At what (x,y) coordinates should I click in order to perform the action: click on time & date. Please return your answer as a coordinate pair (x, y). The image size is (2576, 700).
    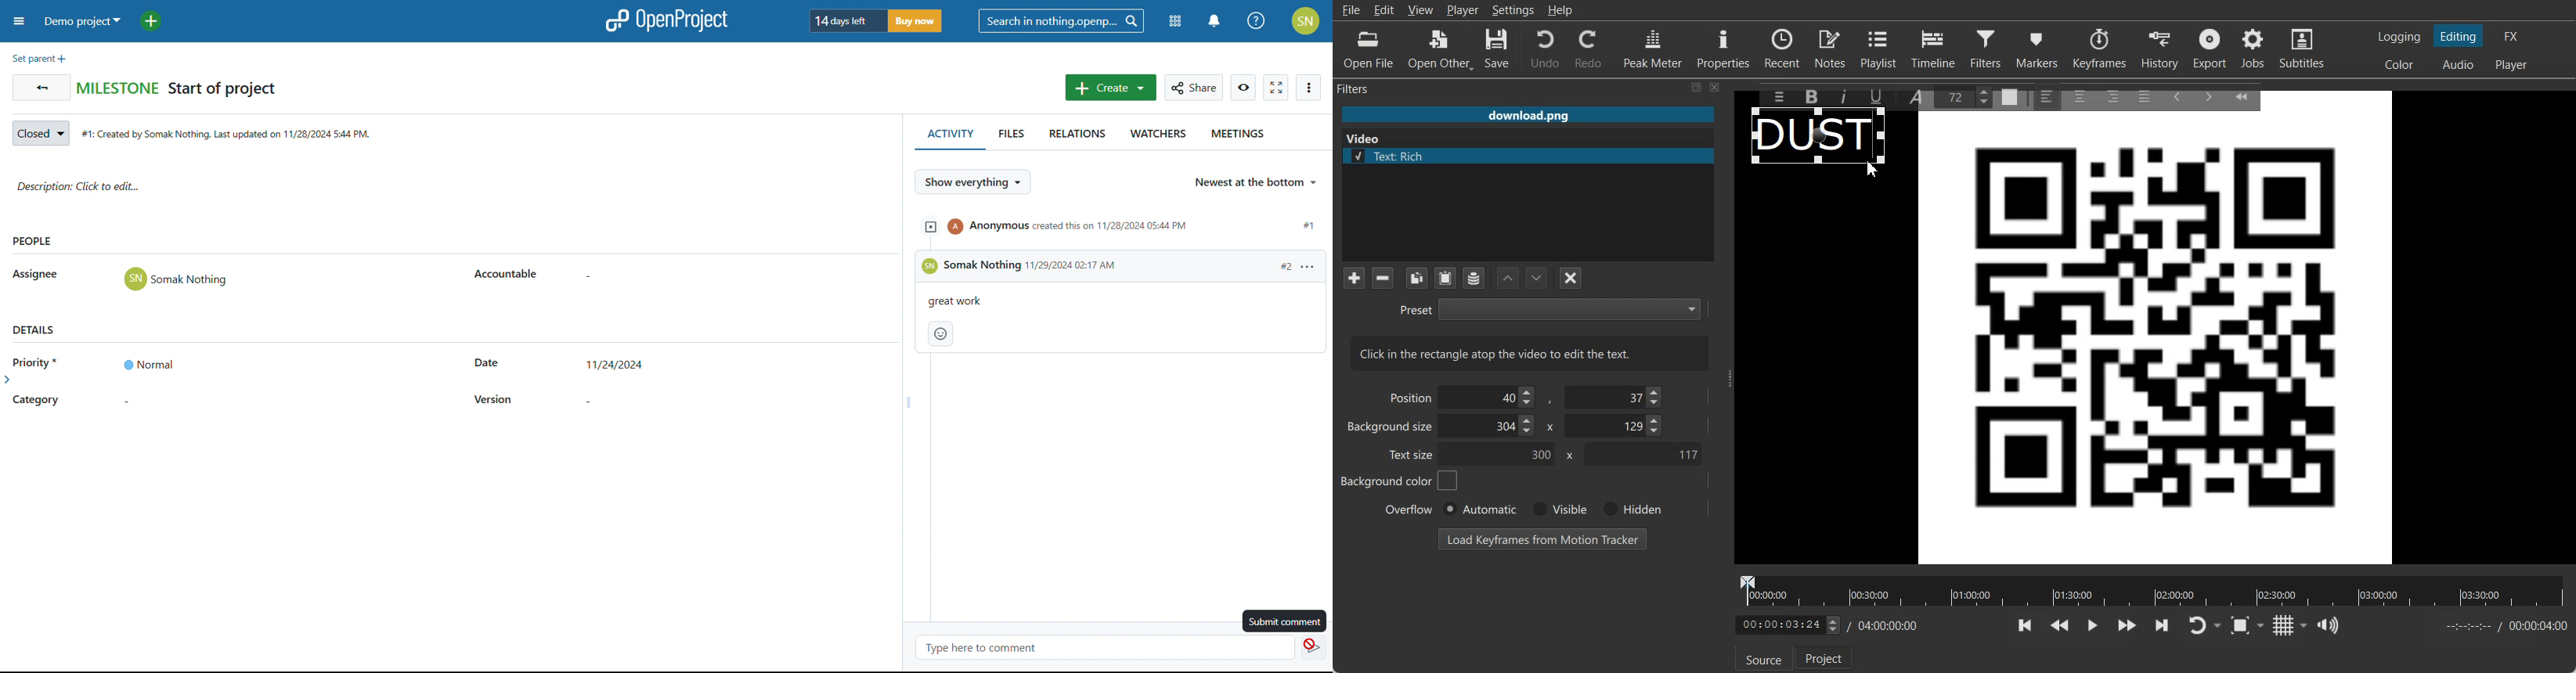
    Looking at the image, I should click on (1075, 267).